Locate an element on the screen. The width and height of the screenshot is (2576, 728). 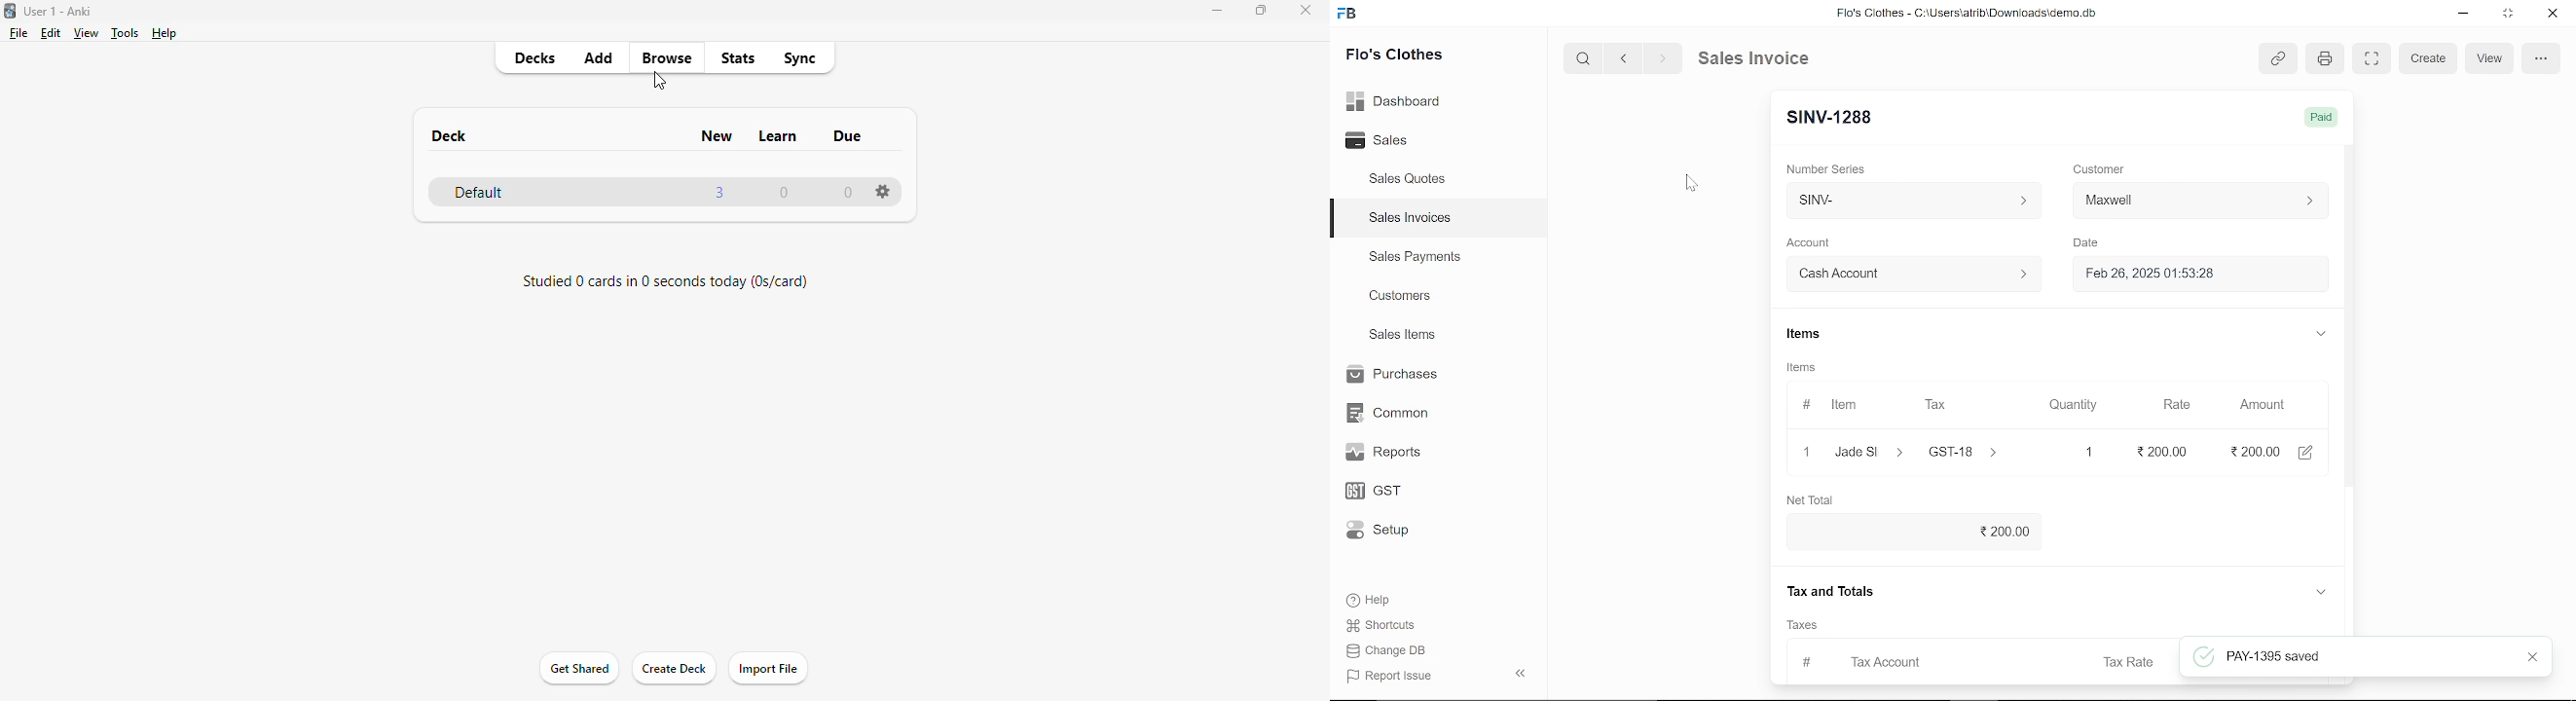
Paid is located at coordinates (2320, 117).